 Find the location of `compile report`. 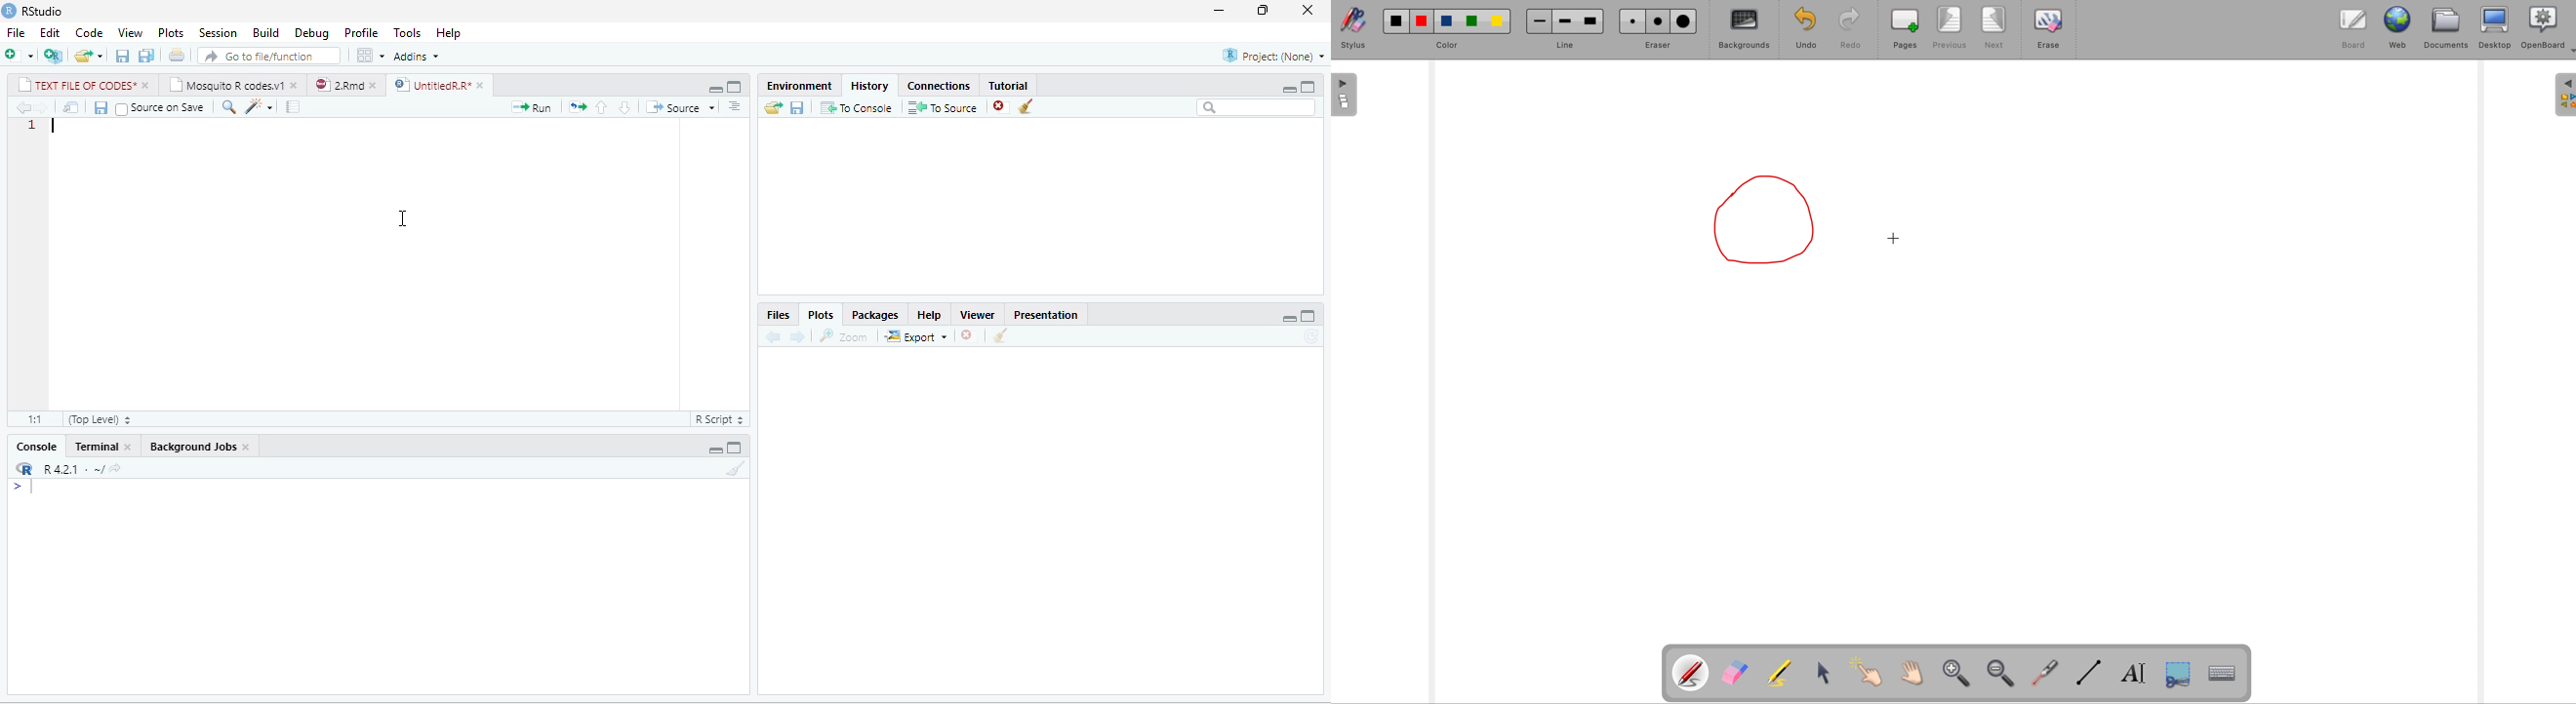

compile report is located at coordinates (293, 106).